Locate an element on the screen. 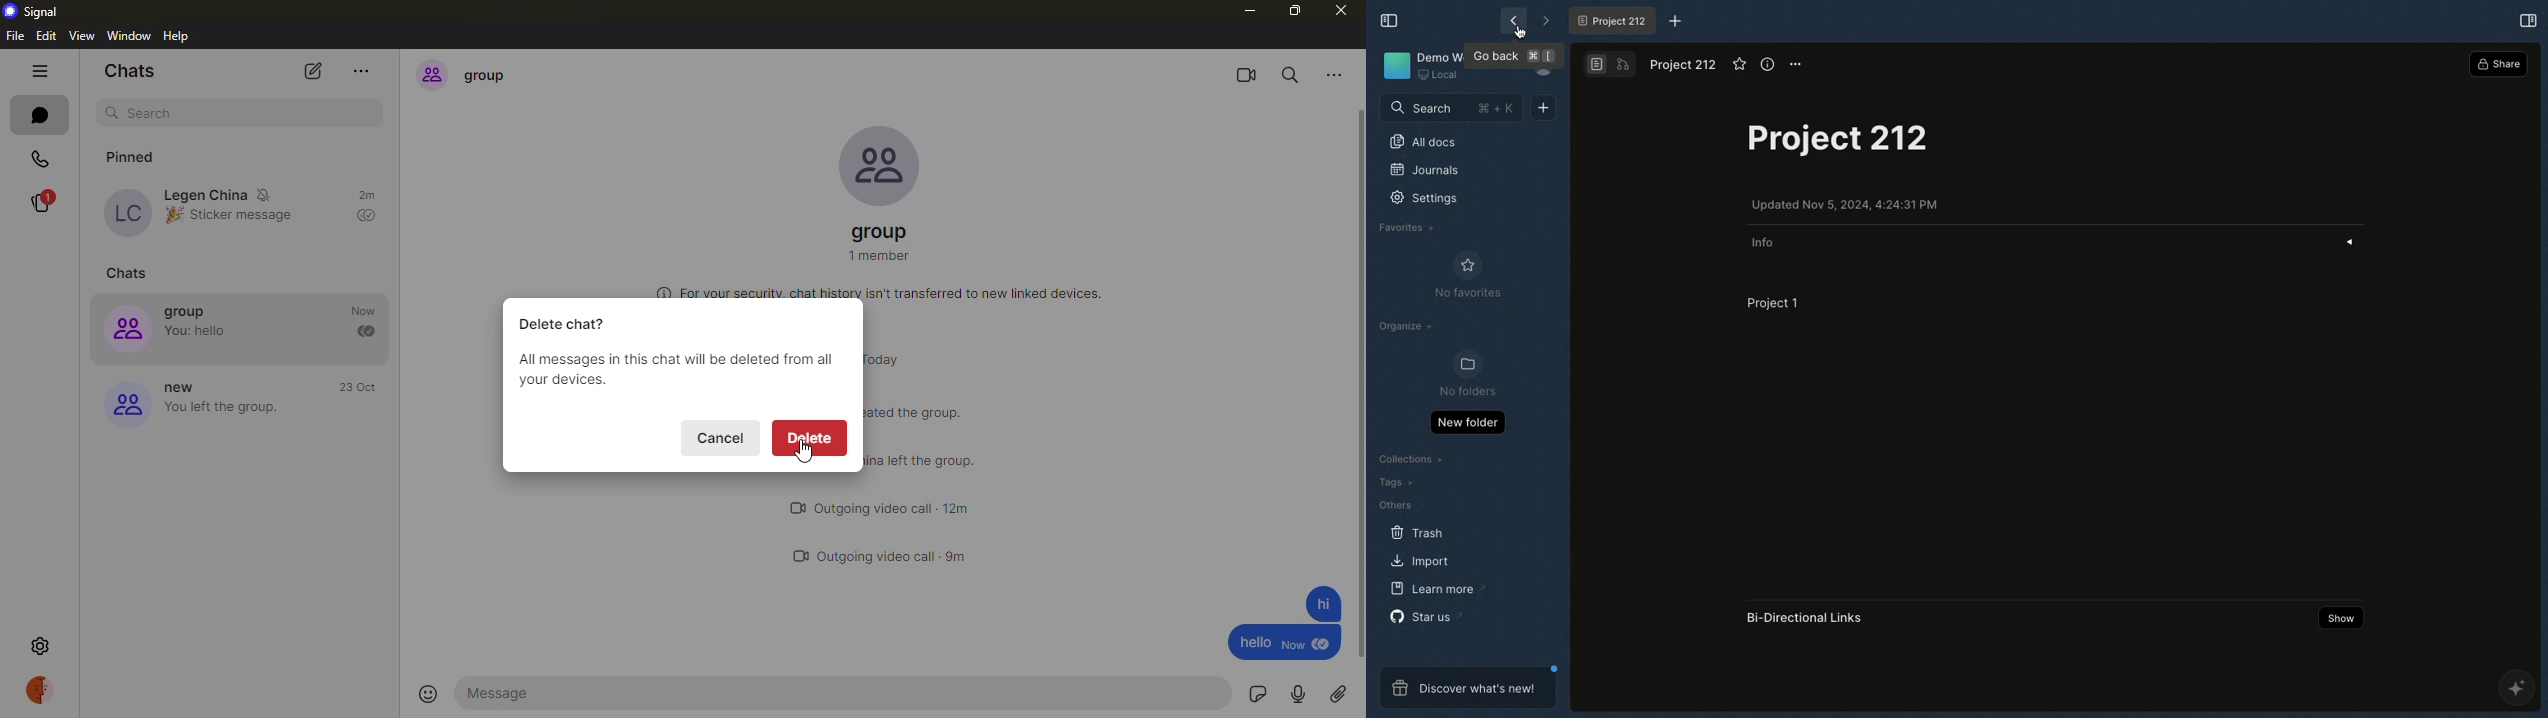  Selection is located at coordinates (2528, 21).